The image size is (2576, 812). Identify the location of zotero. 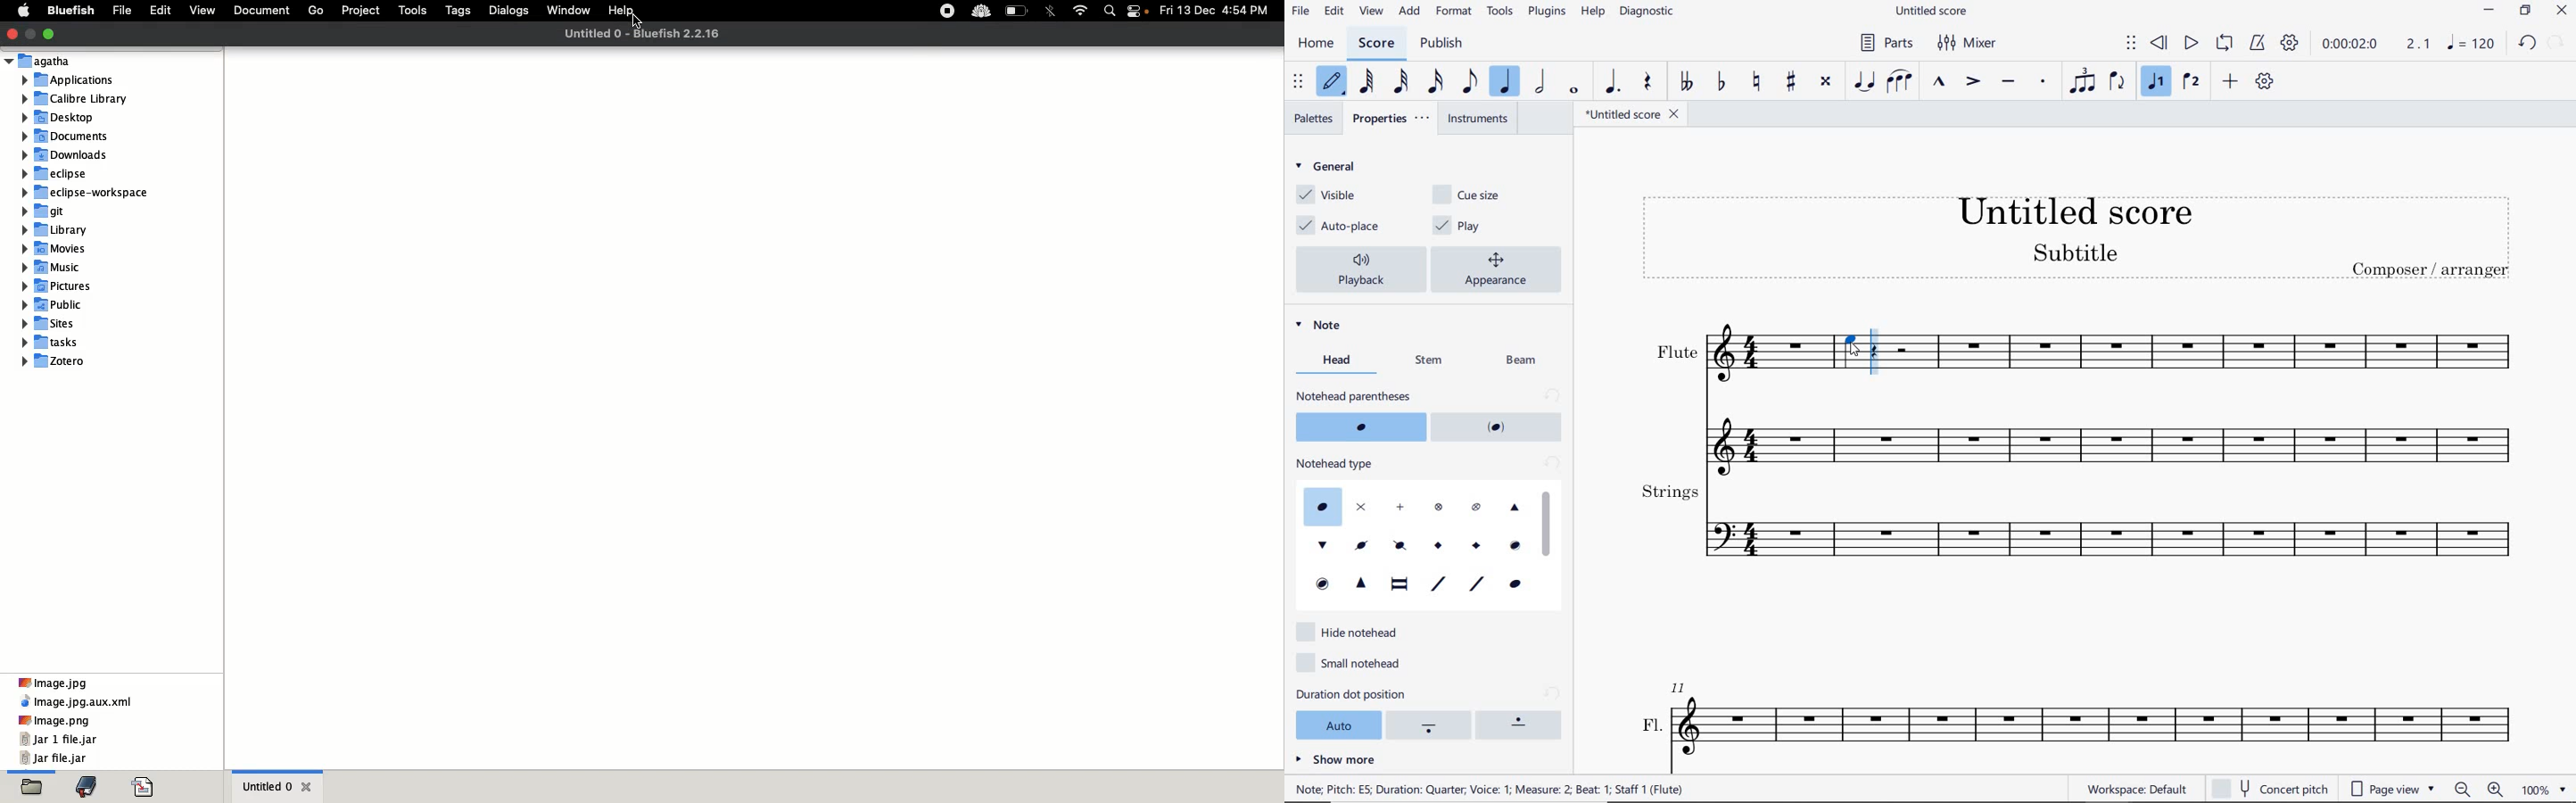
(76, 362).